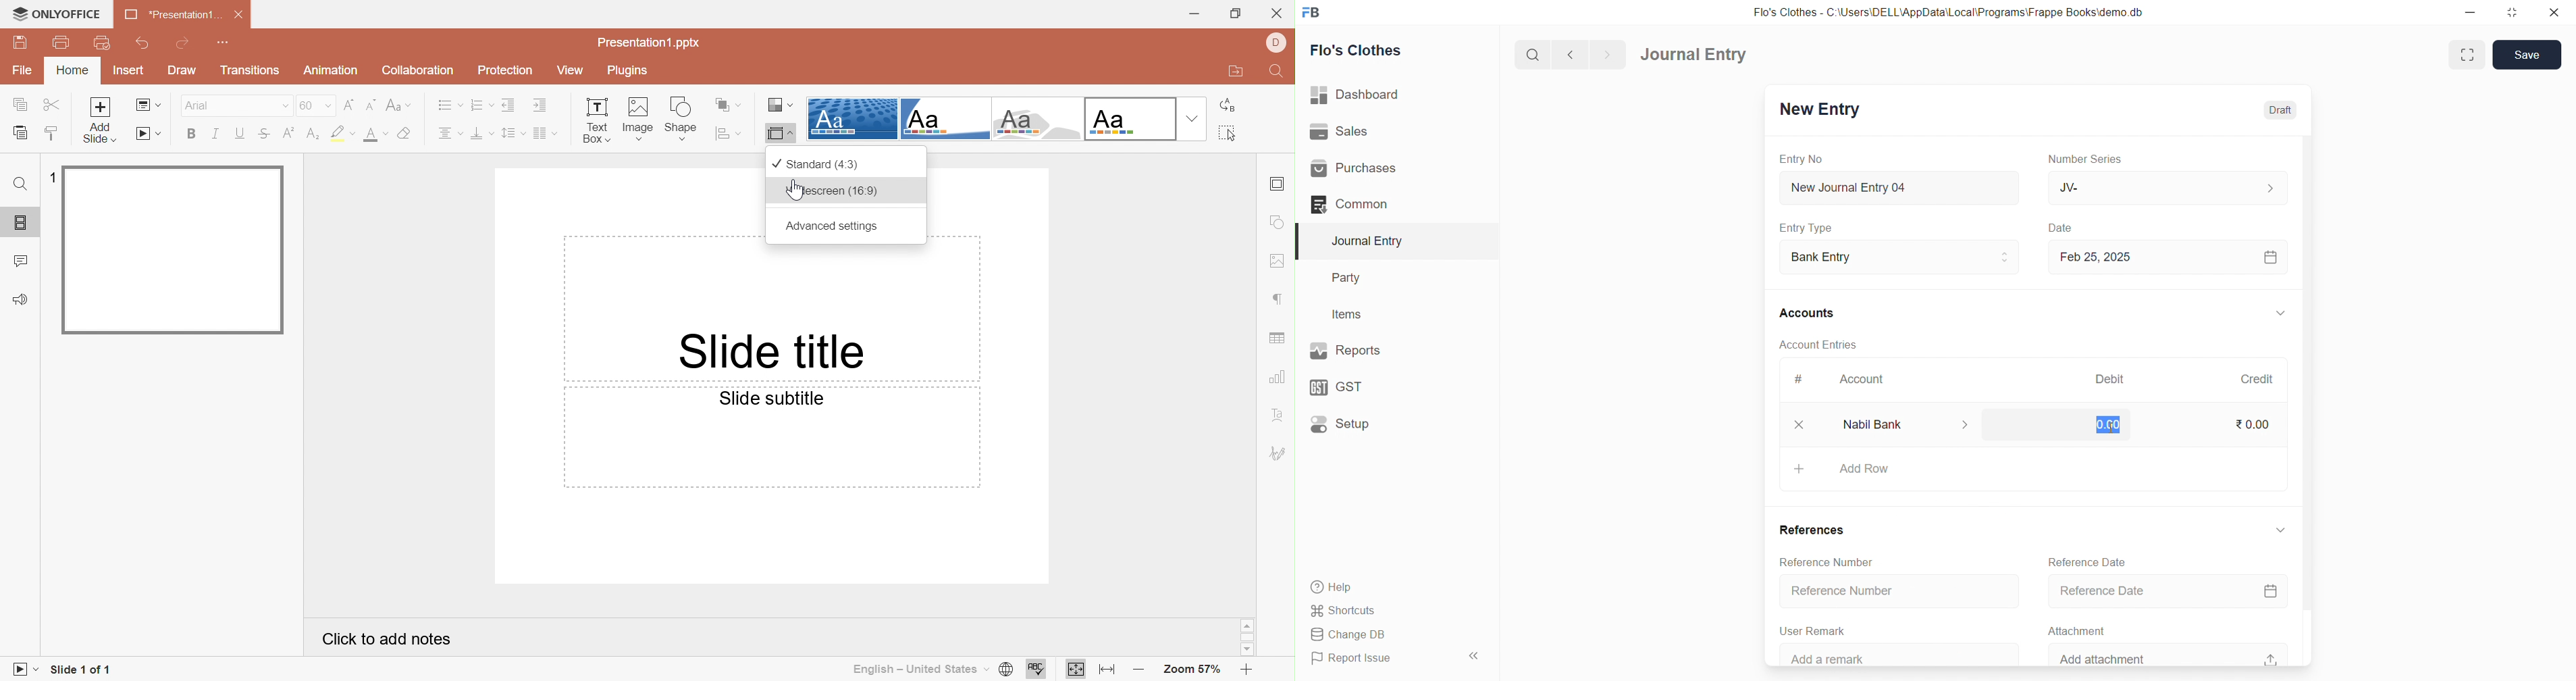  I want to click on Draft, so click(2272, 110).